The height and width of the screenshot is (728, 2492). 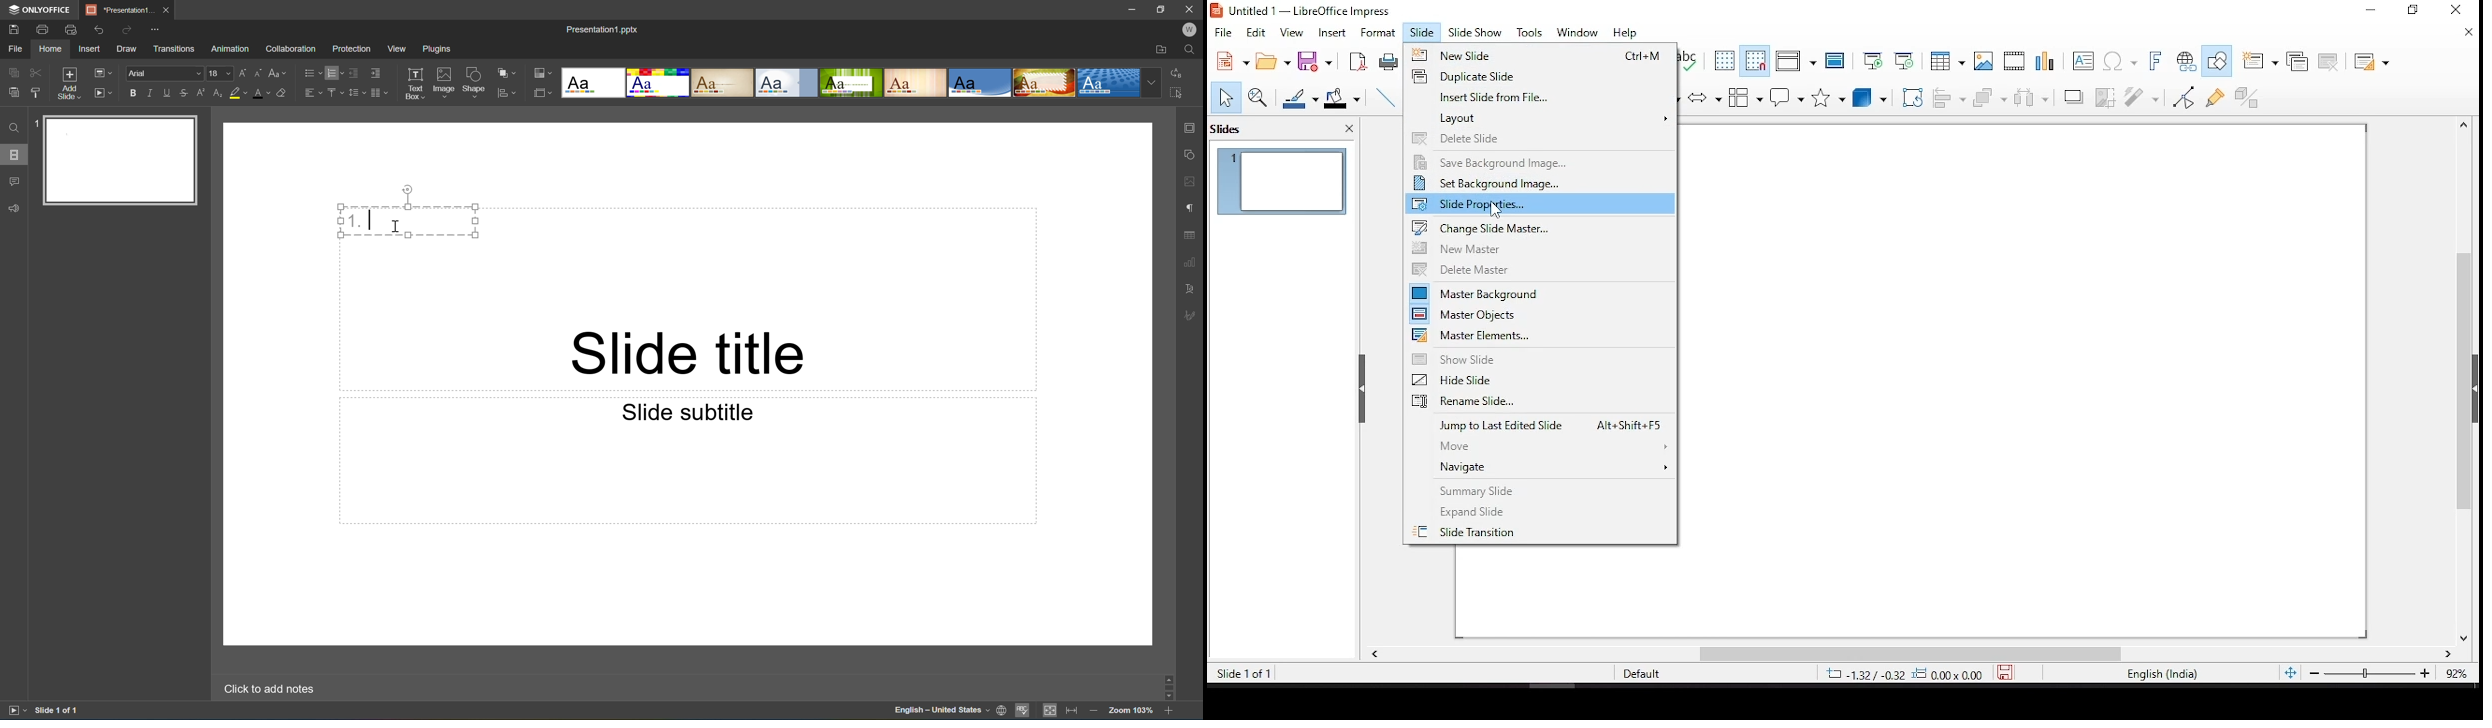 I want to click on Plugins, so click(x=434, y=49).